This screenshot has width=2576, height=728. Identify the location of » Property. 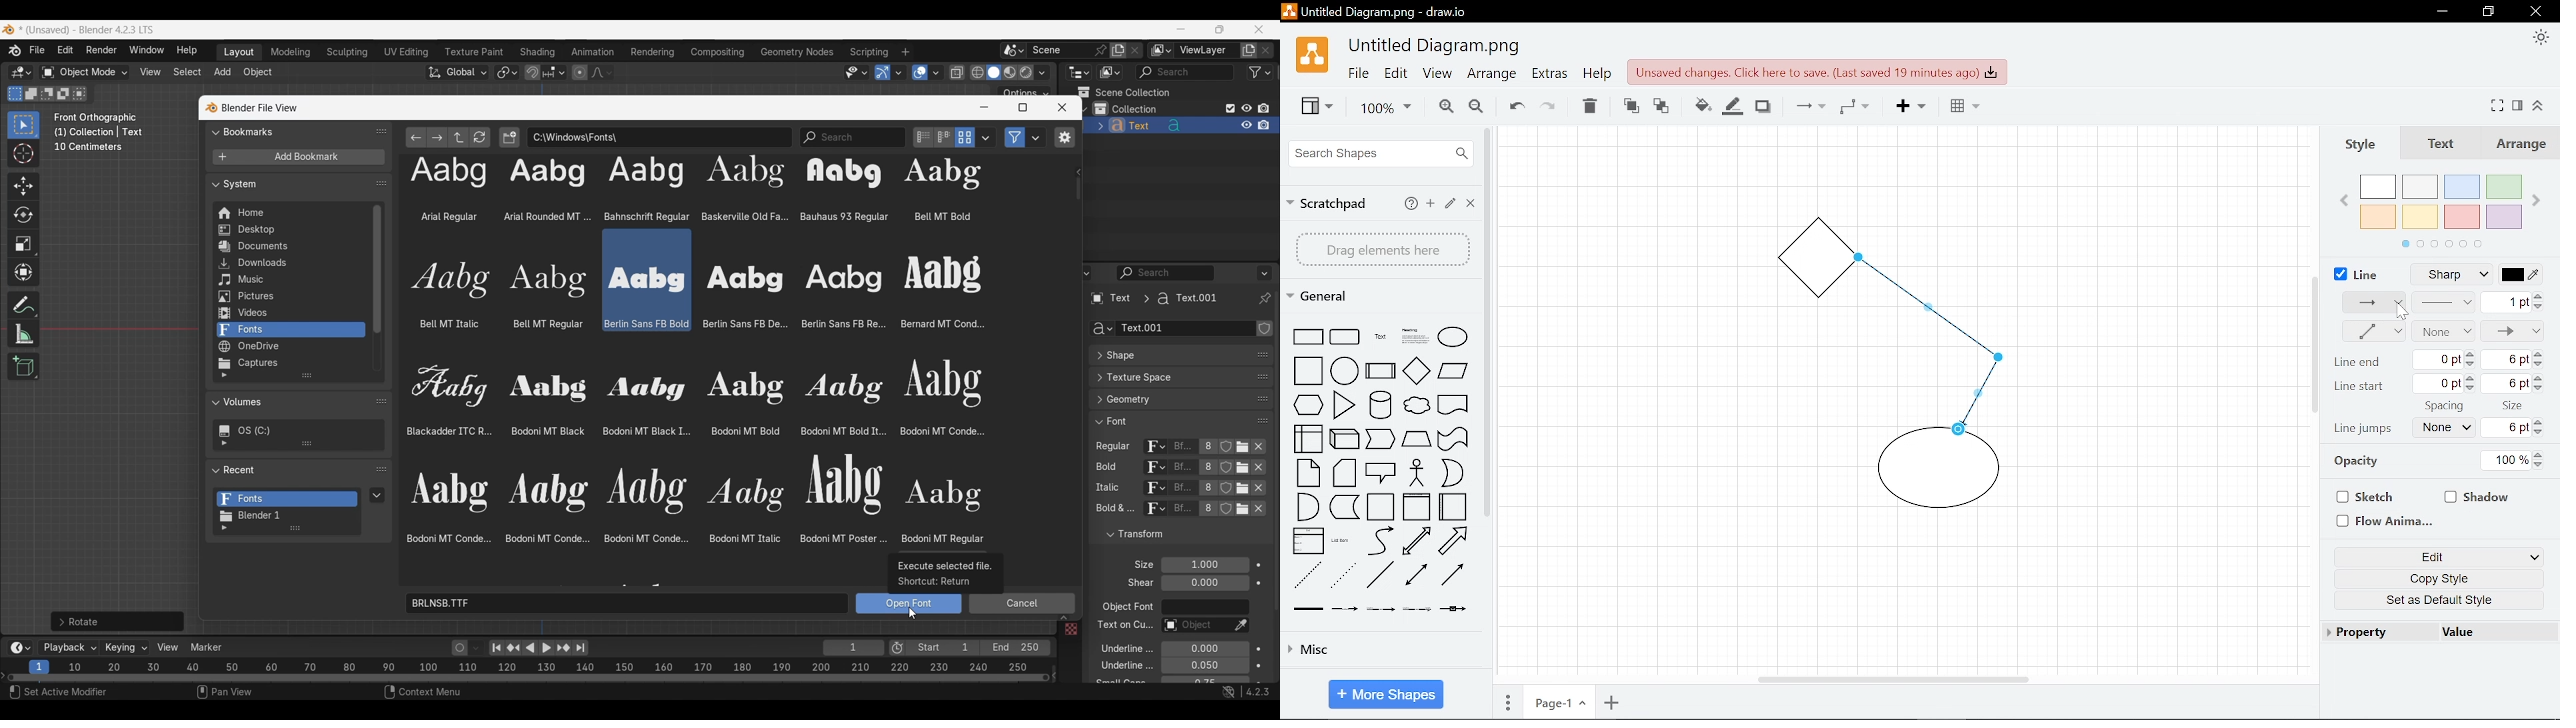
(2360, 632).